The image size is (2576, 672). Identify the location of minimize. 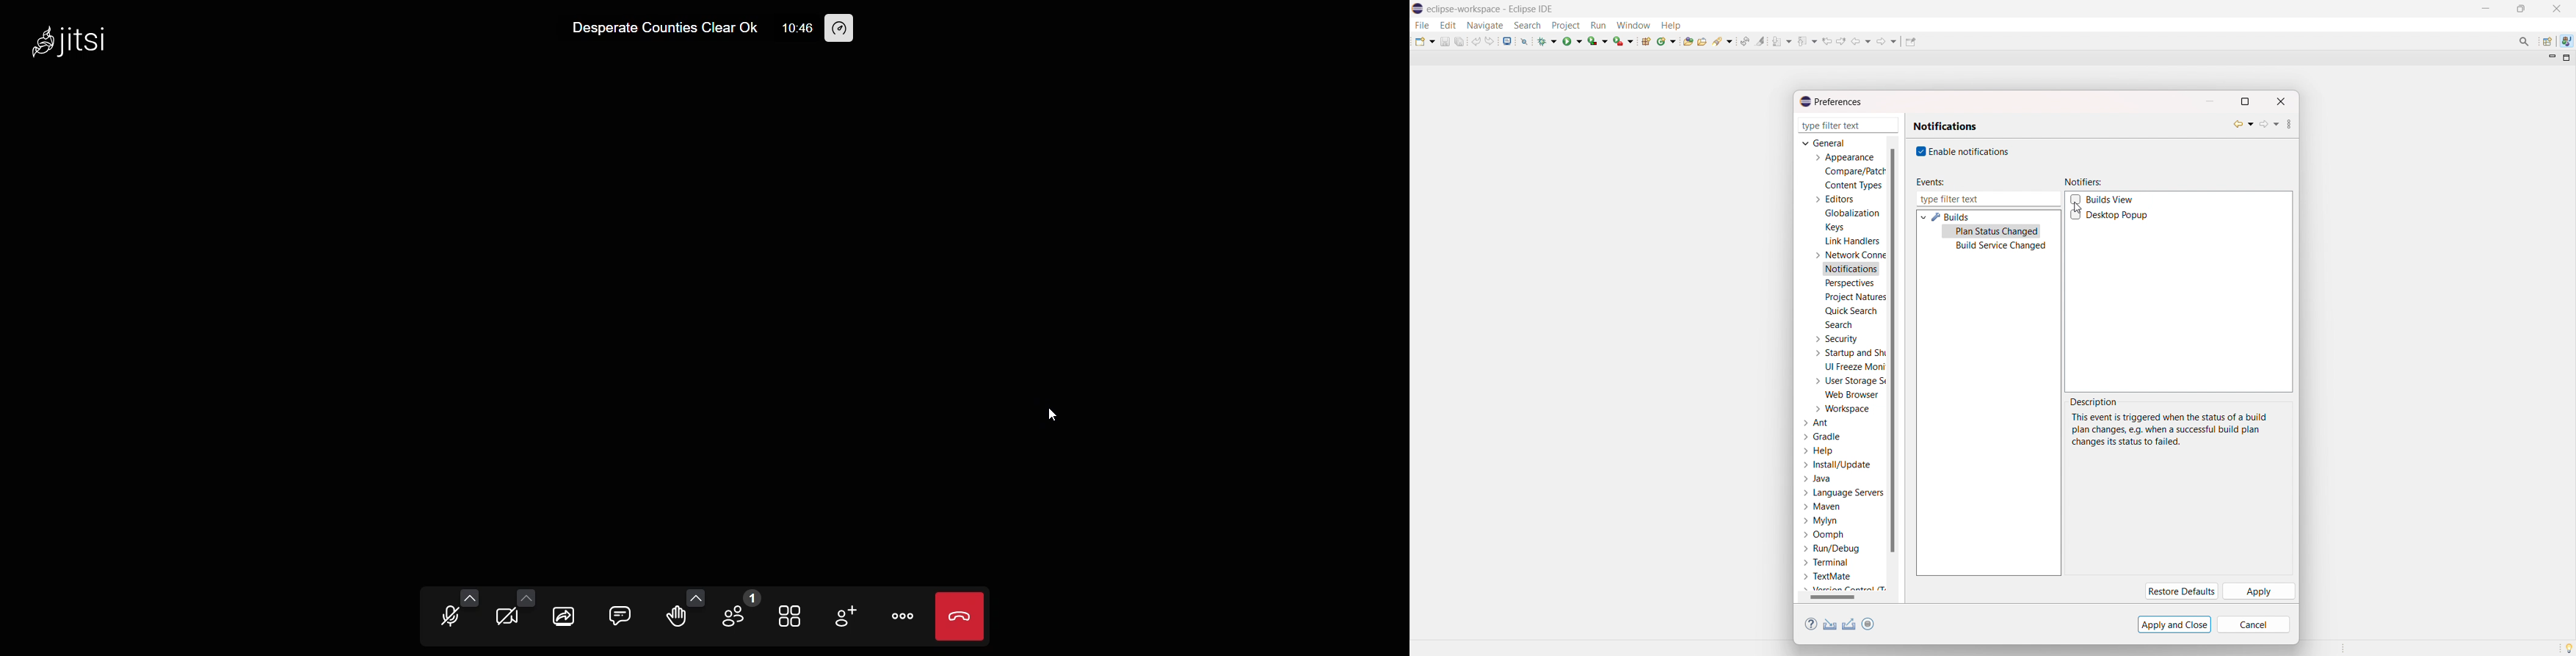
(2489, 9).